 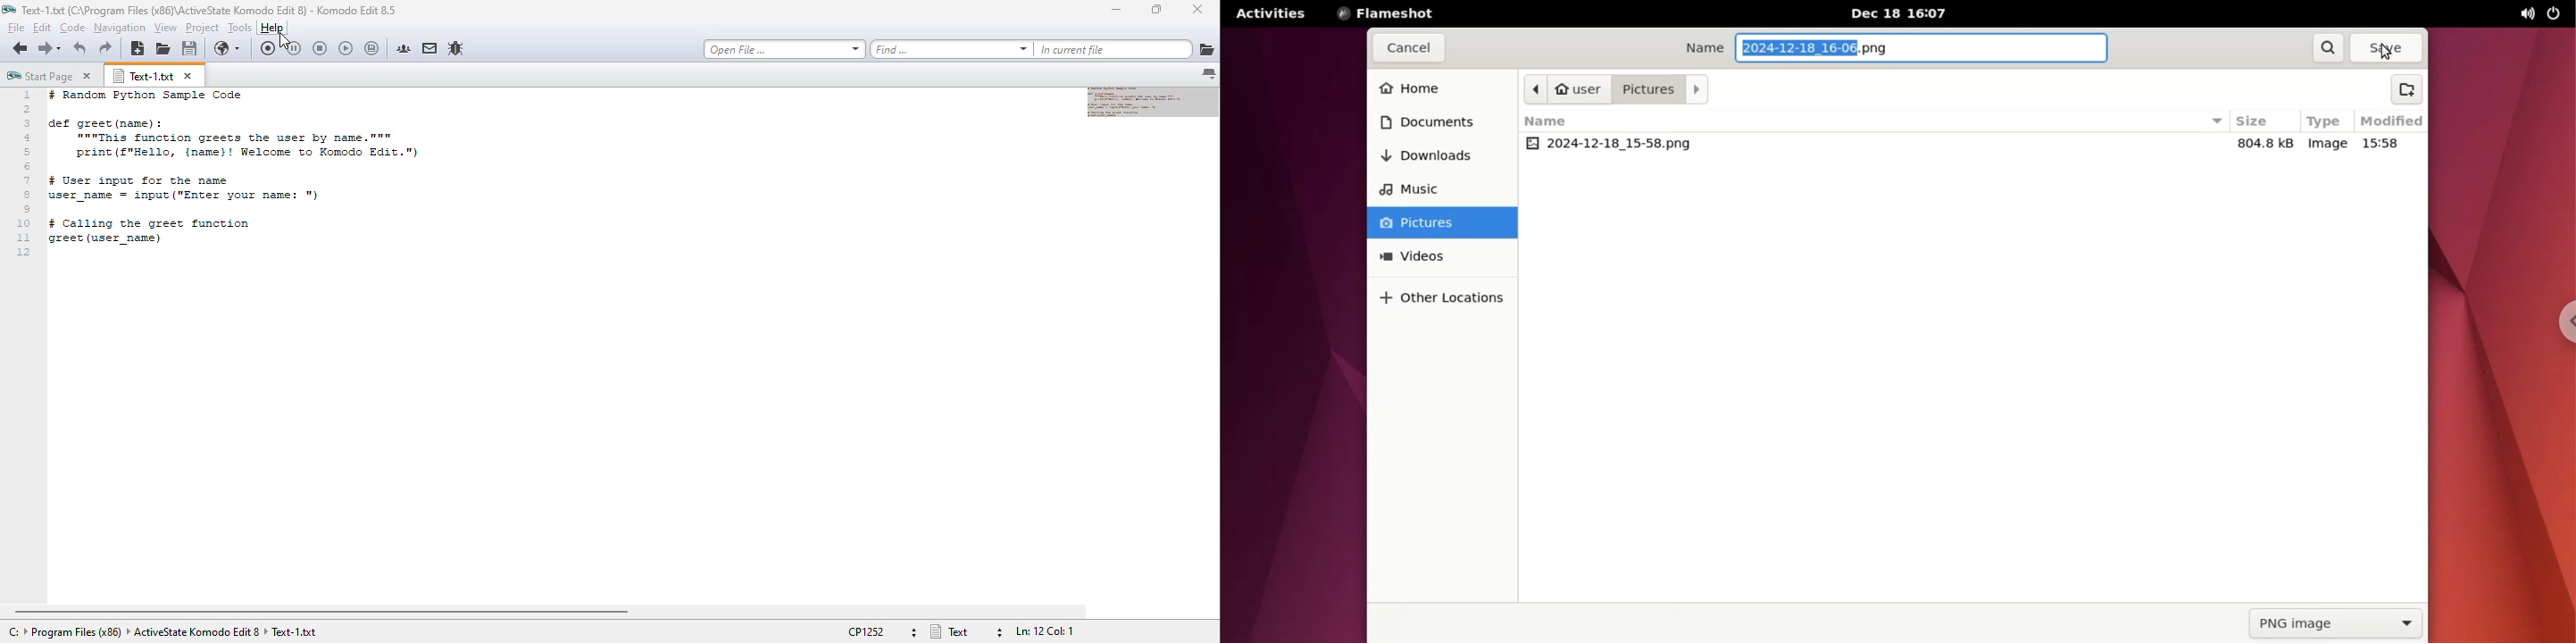 What do you see at coordinates (1450, 300) in the screenshot?
I see `other locations` at bounding box center [1450, 300].